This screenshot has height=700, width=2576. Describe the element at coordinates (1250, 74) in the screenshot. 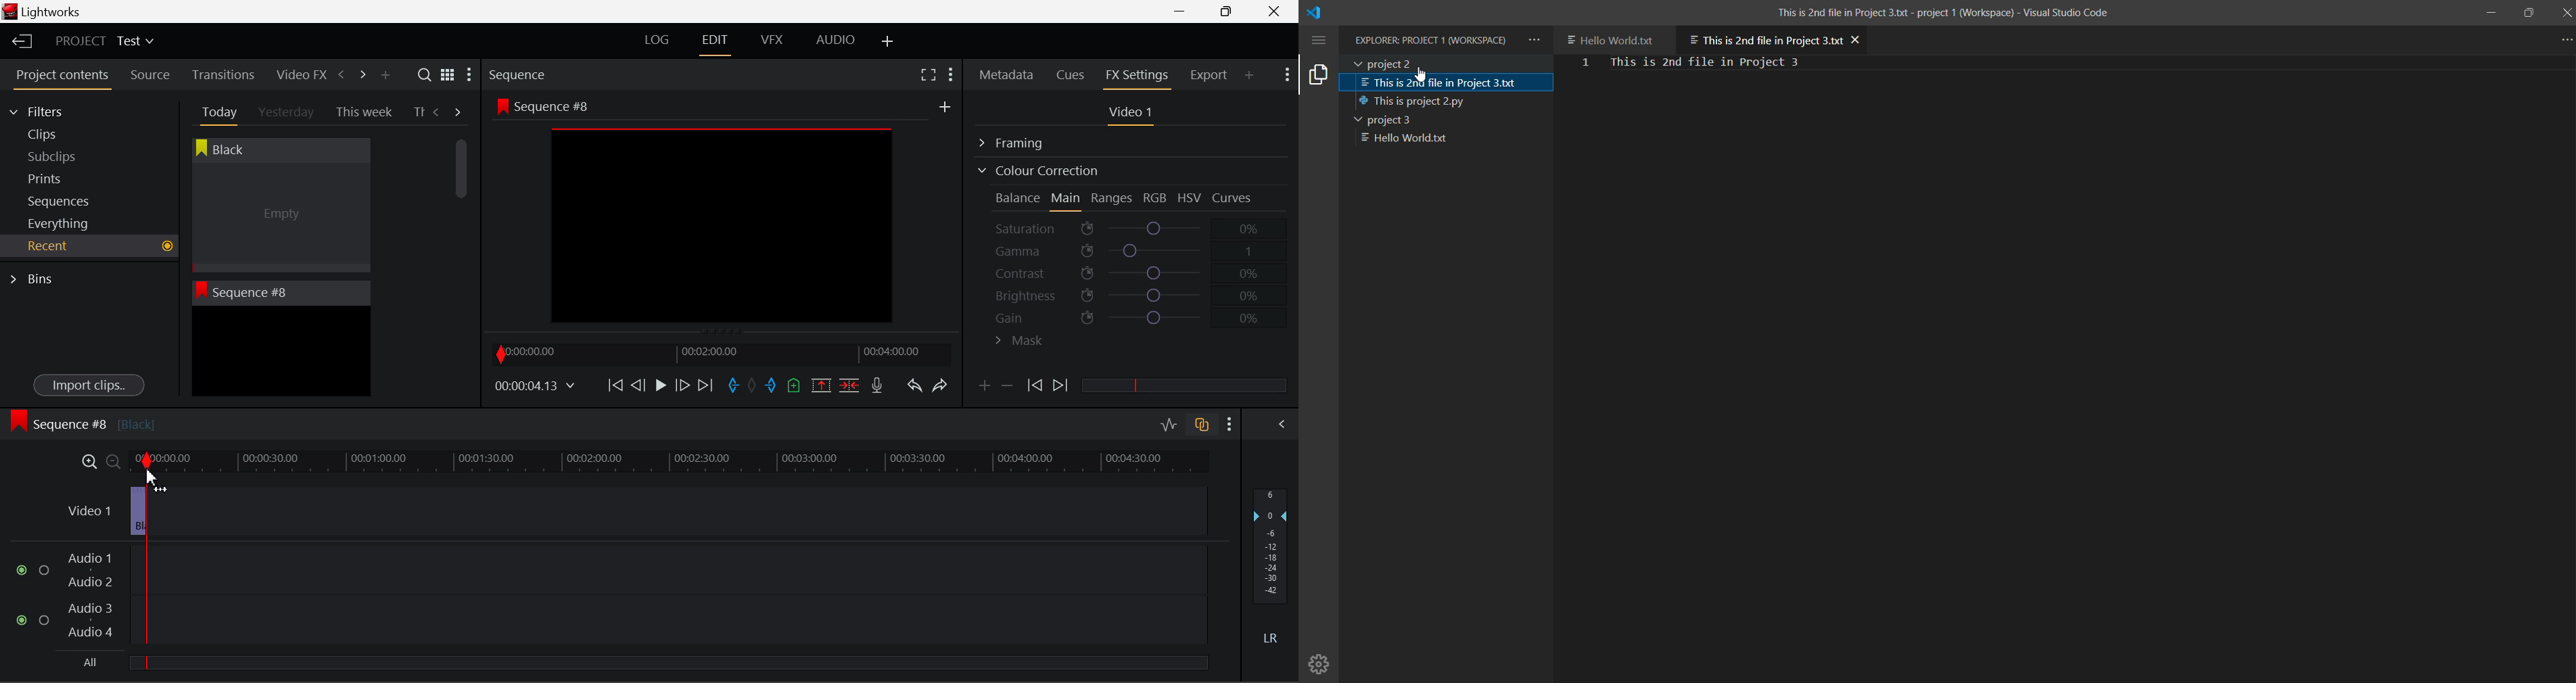

I see `Add Panel` at that location.